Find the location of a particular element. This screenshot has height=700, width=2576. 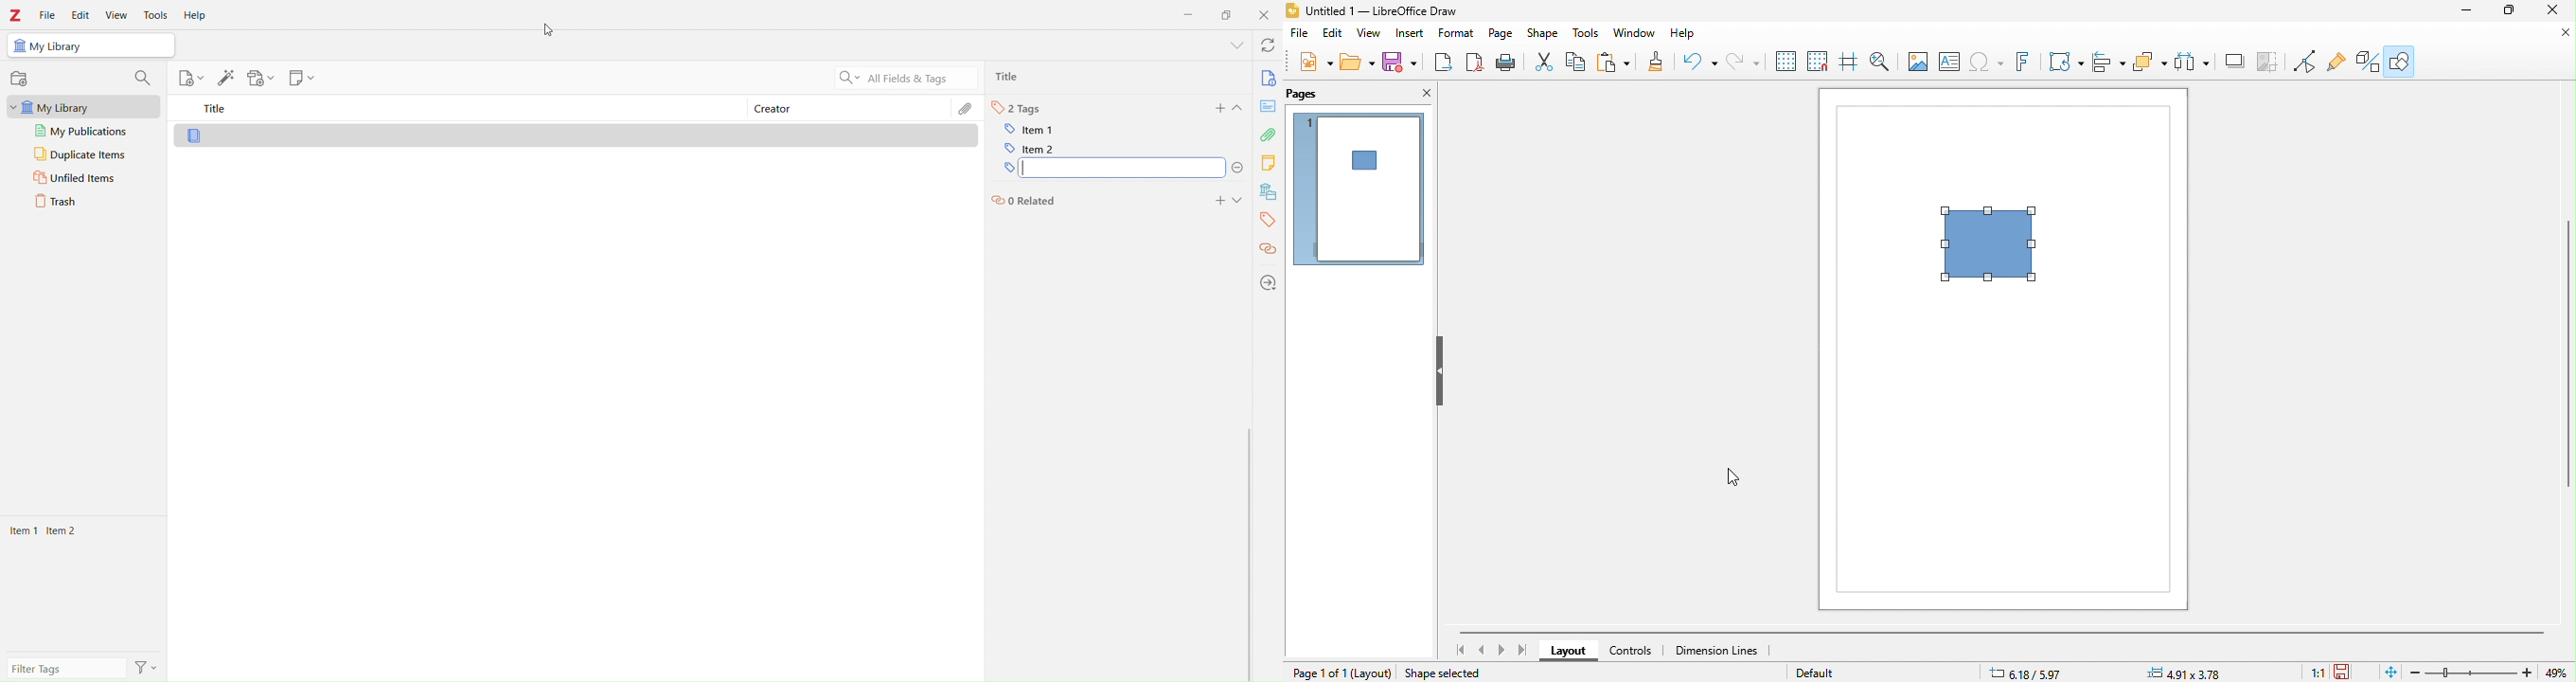

Library is located at coordinates (378, 134).